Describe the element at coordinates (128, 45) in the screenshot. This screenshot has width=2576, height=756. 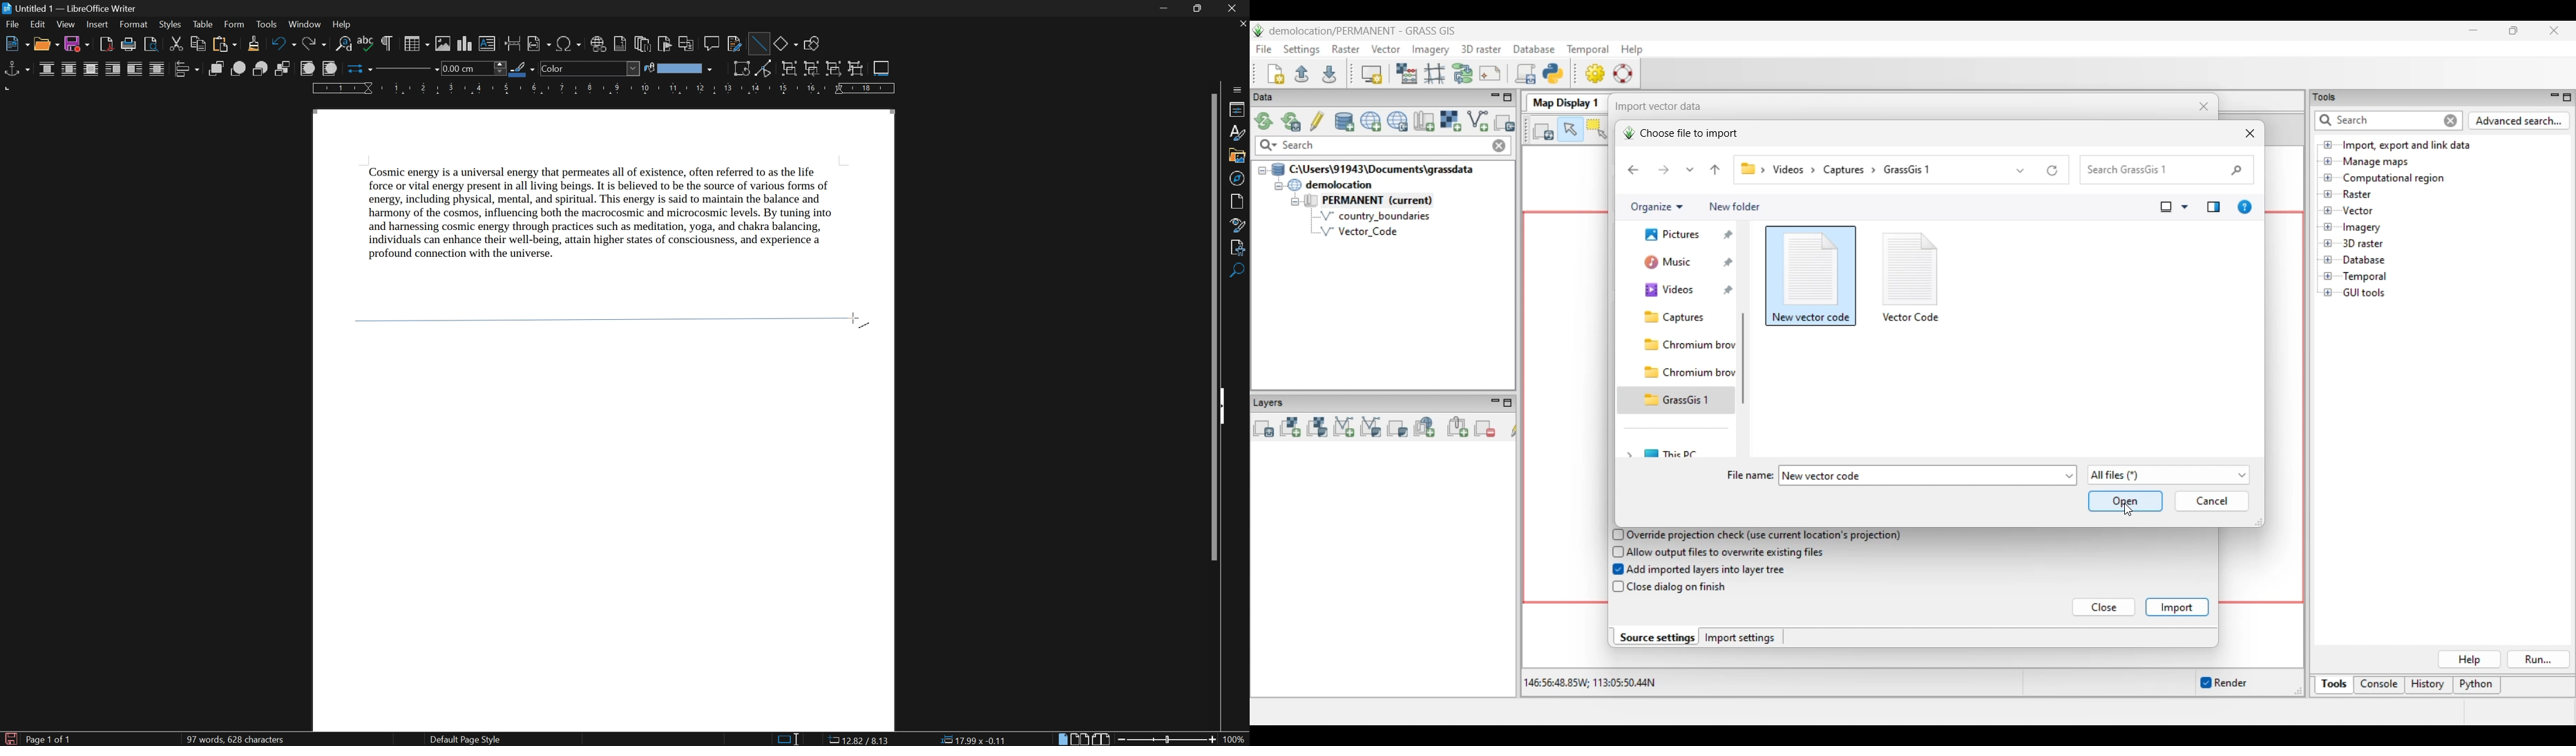
I see `print` at that location.